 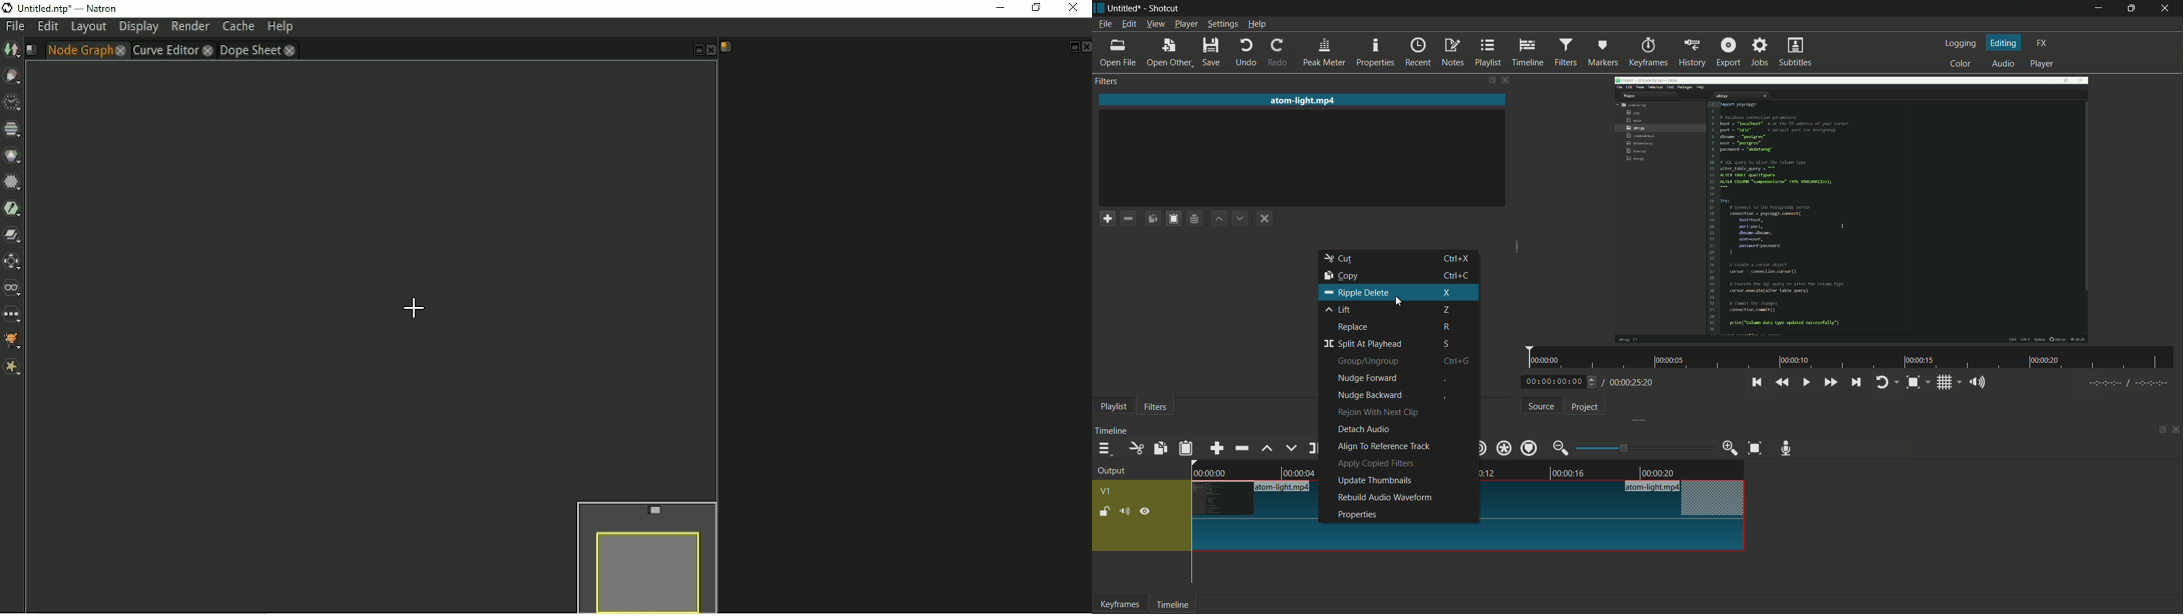 I want to click on view menu, so click(x=1155, y=23).